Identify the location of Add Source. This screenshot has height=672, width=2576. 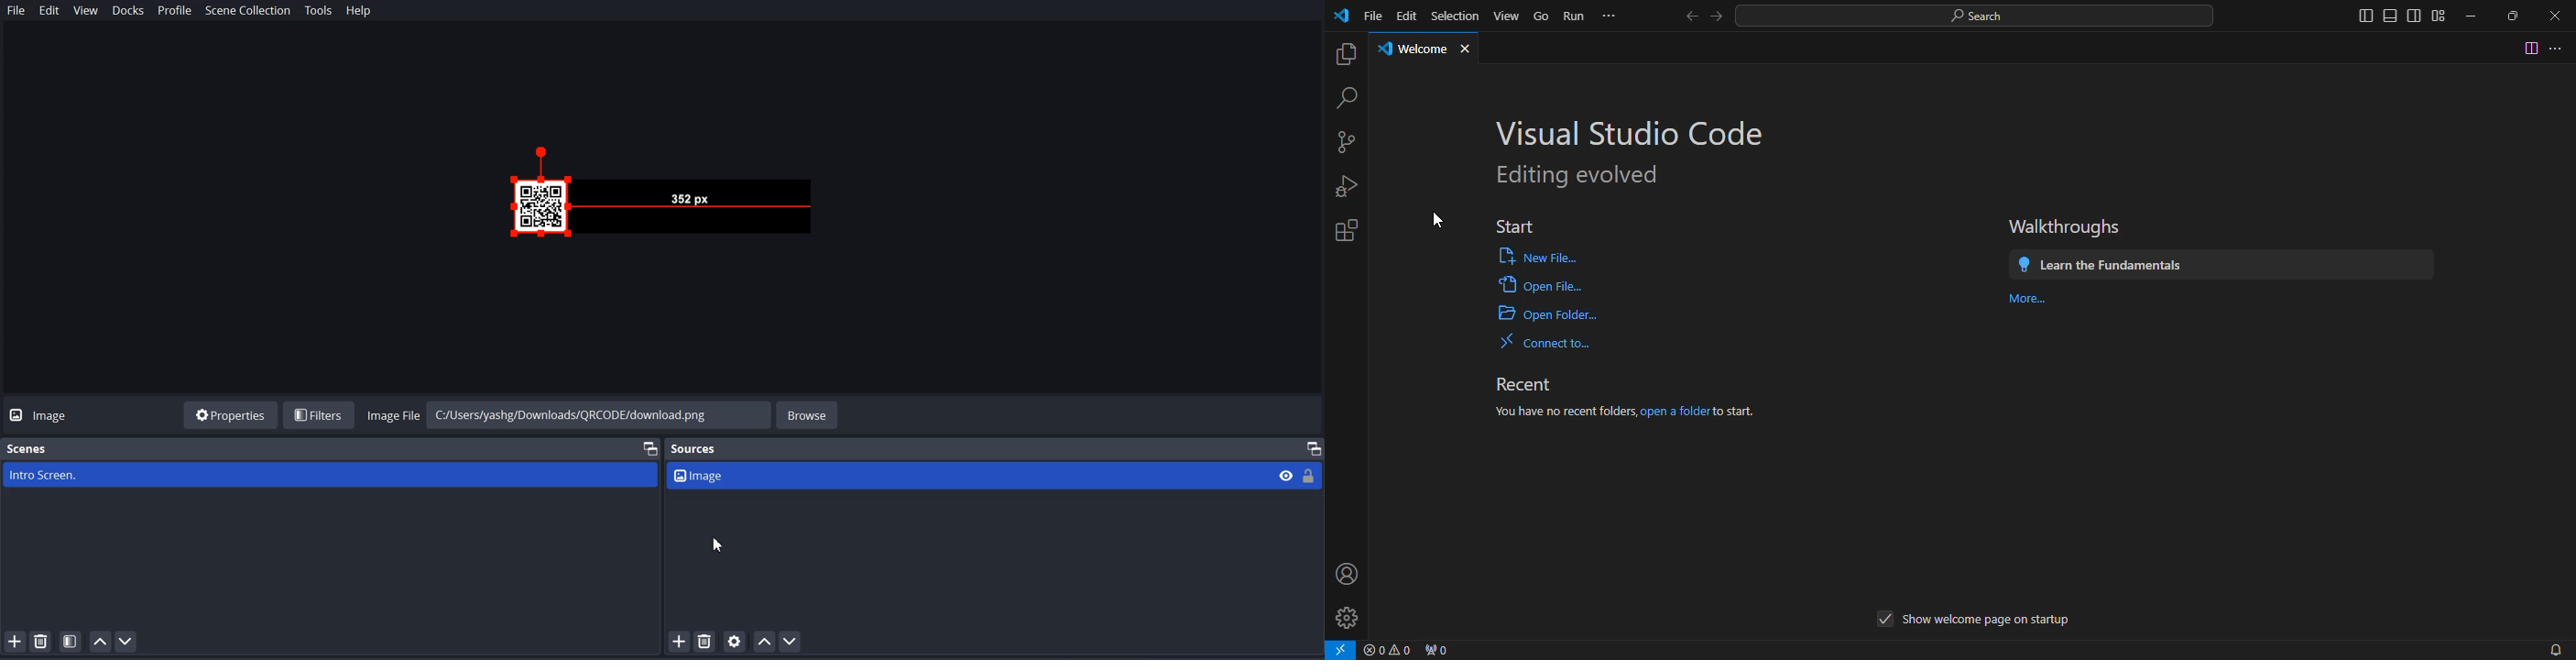
(678, 641).